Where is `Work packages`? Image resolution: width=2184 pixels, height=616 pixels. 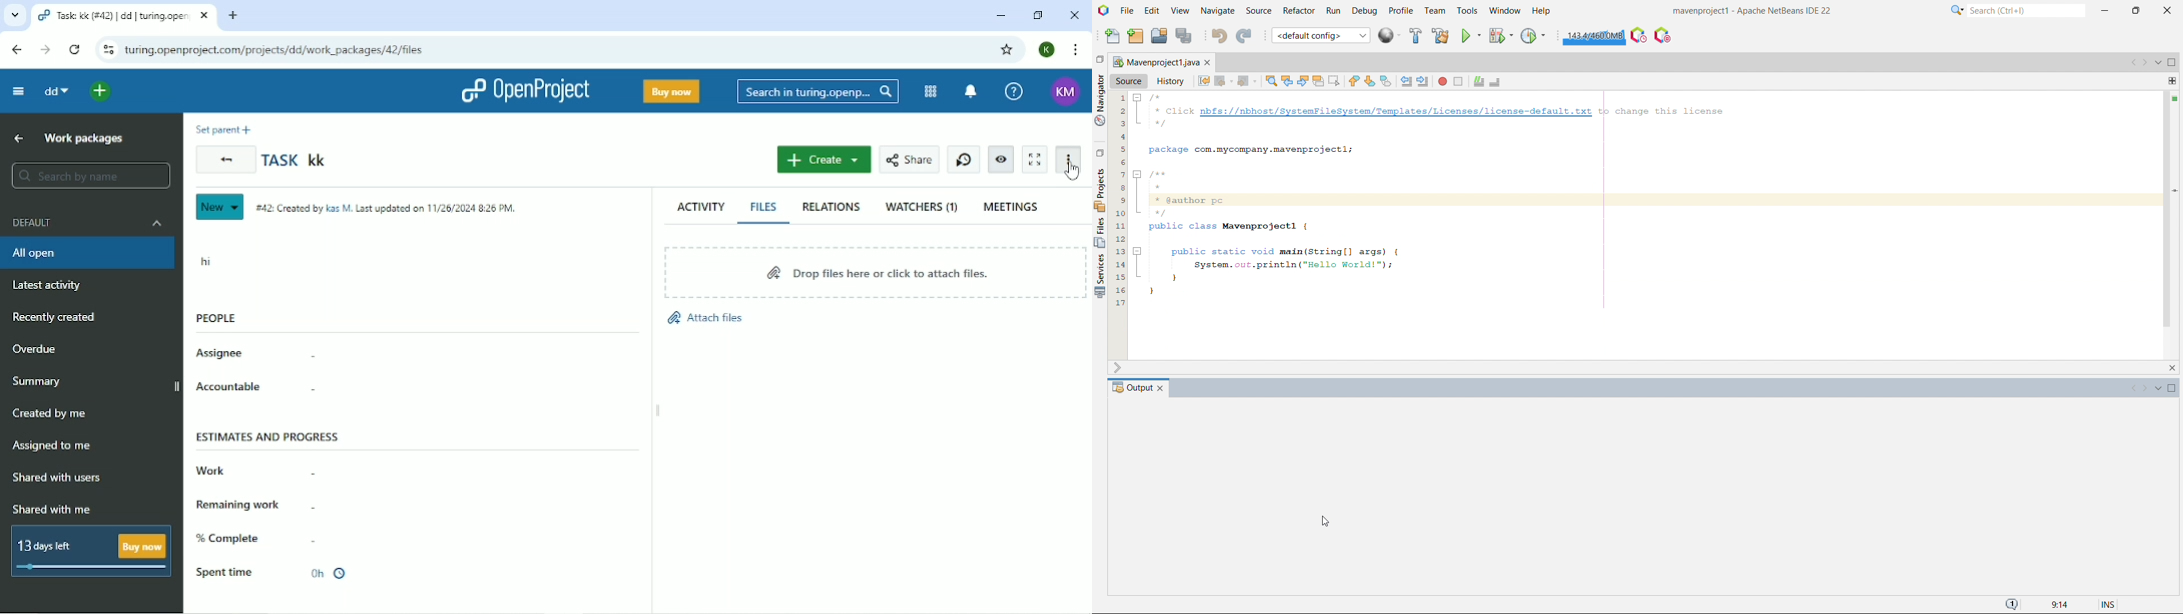
Work packages is located at coordinates (85, 138).